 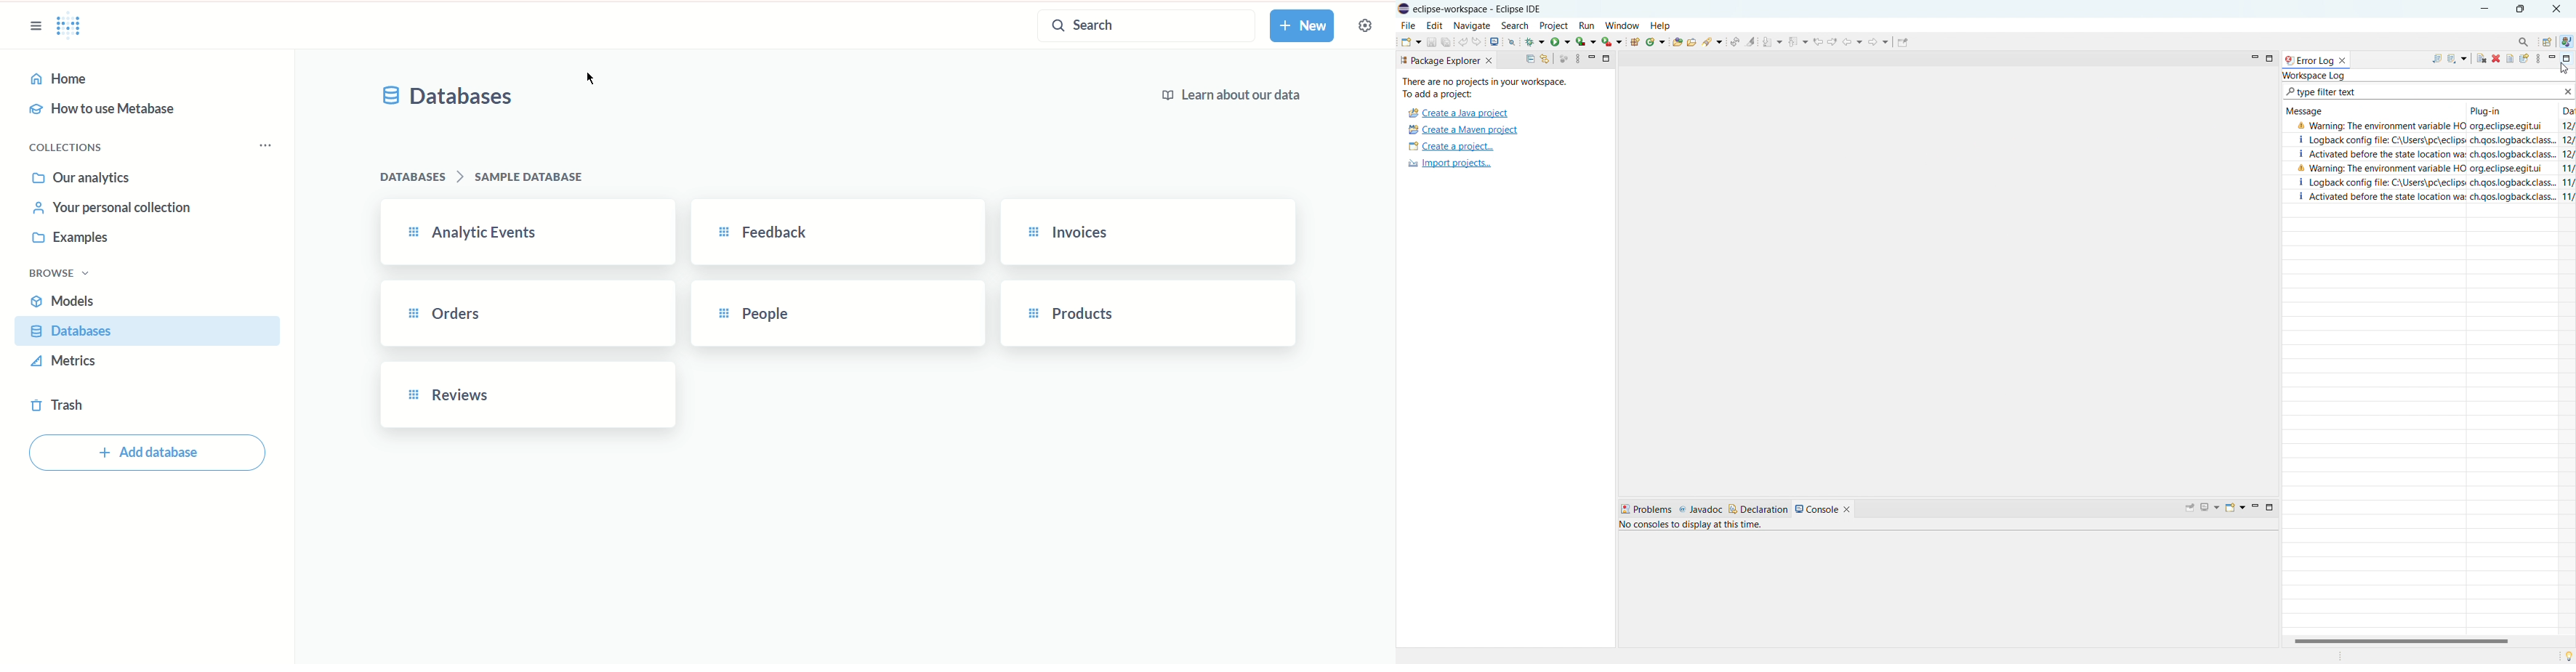 I want to click on database, so click(x=147, y=331).